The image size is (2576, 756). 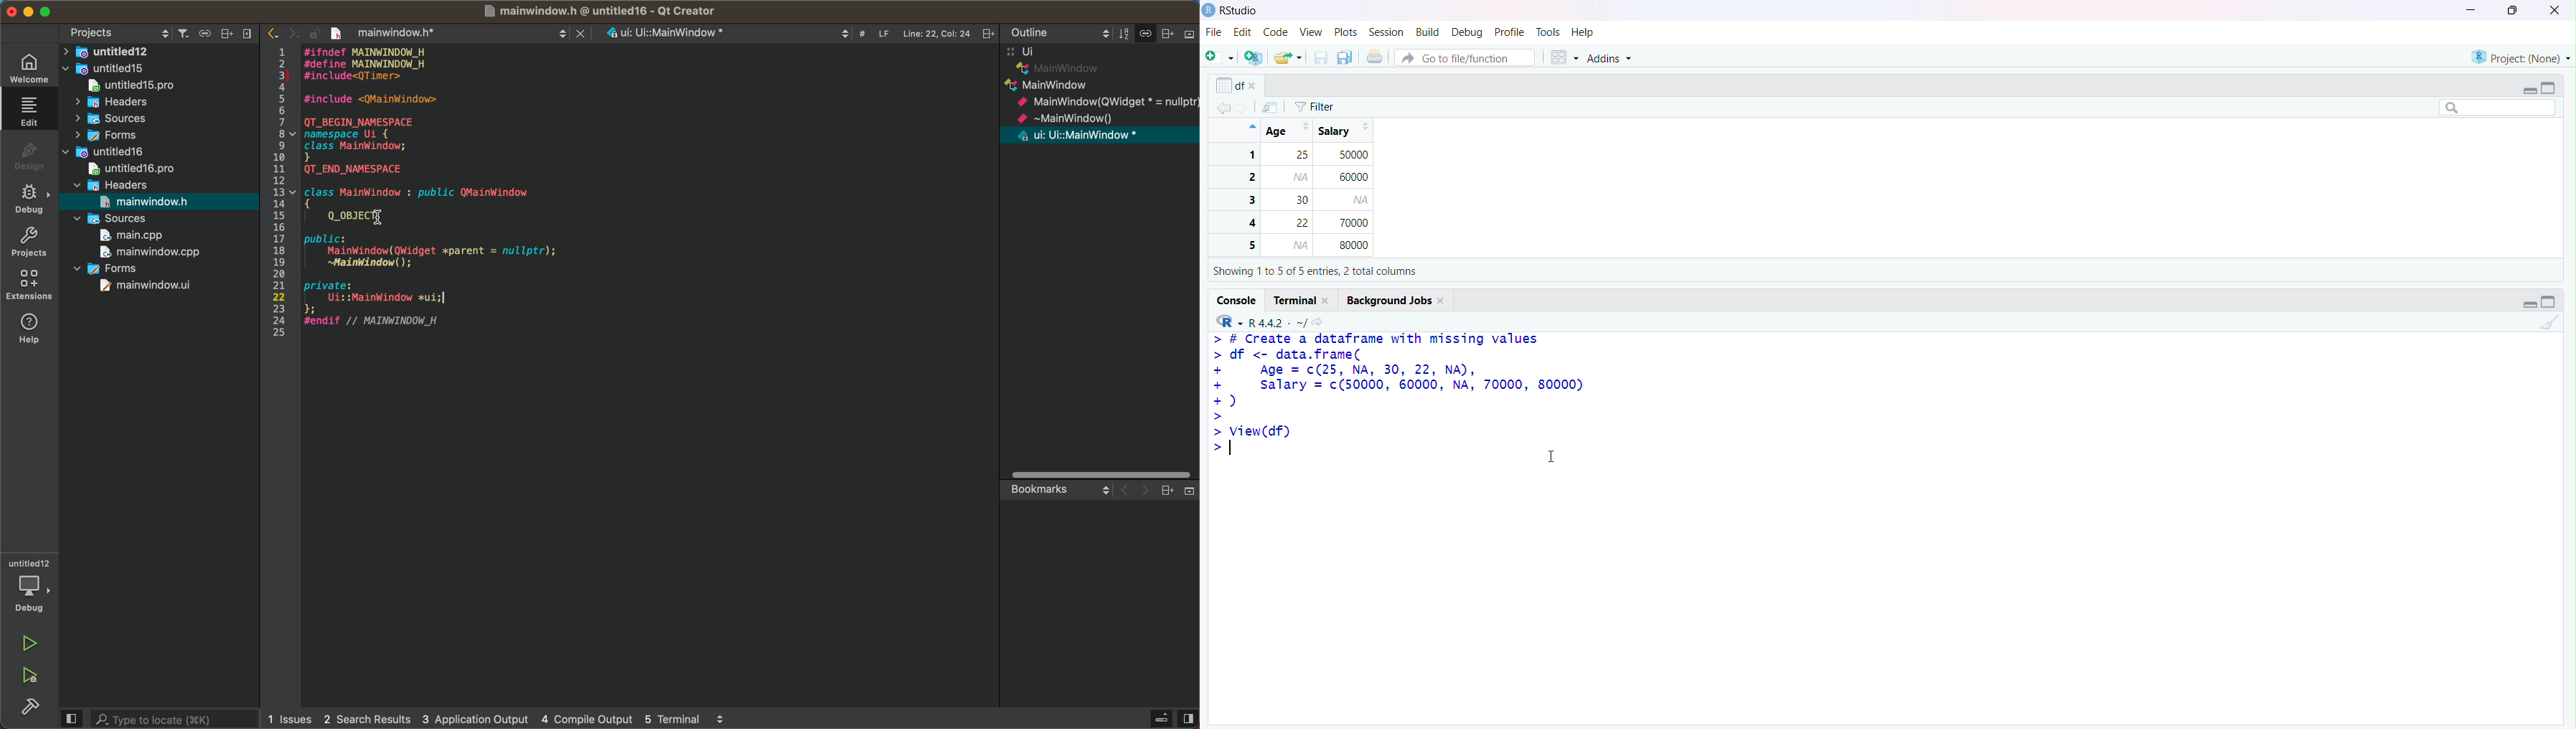 What do you see at coordinates (1246, 108) in the screenshot?
I see `Go forward to the next source location (Ctrl + F10)` at bounding box center [1246, 108].